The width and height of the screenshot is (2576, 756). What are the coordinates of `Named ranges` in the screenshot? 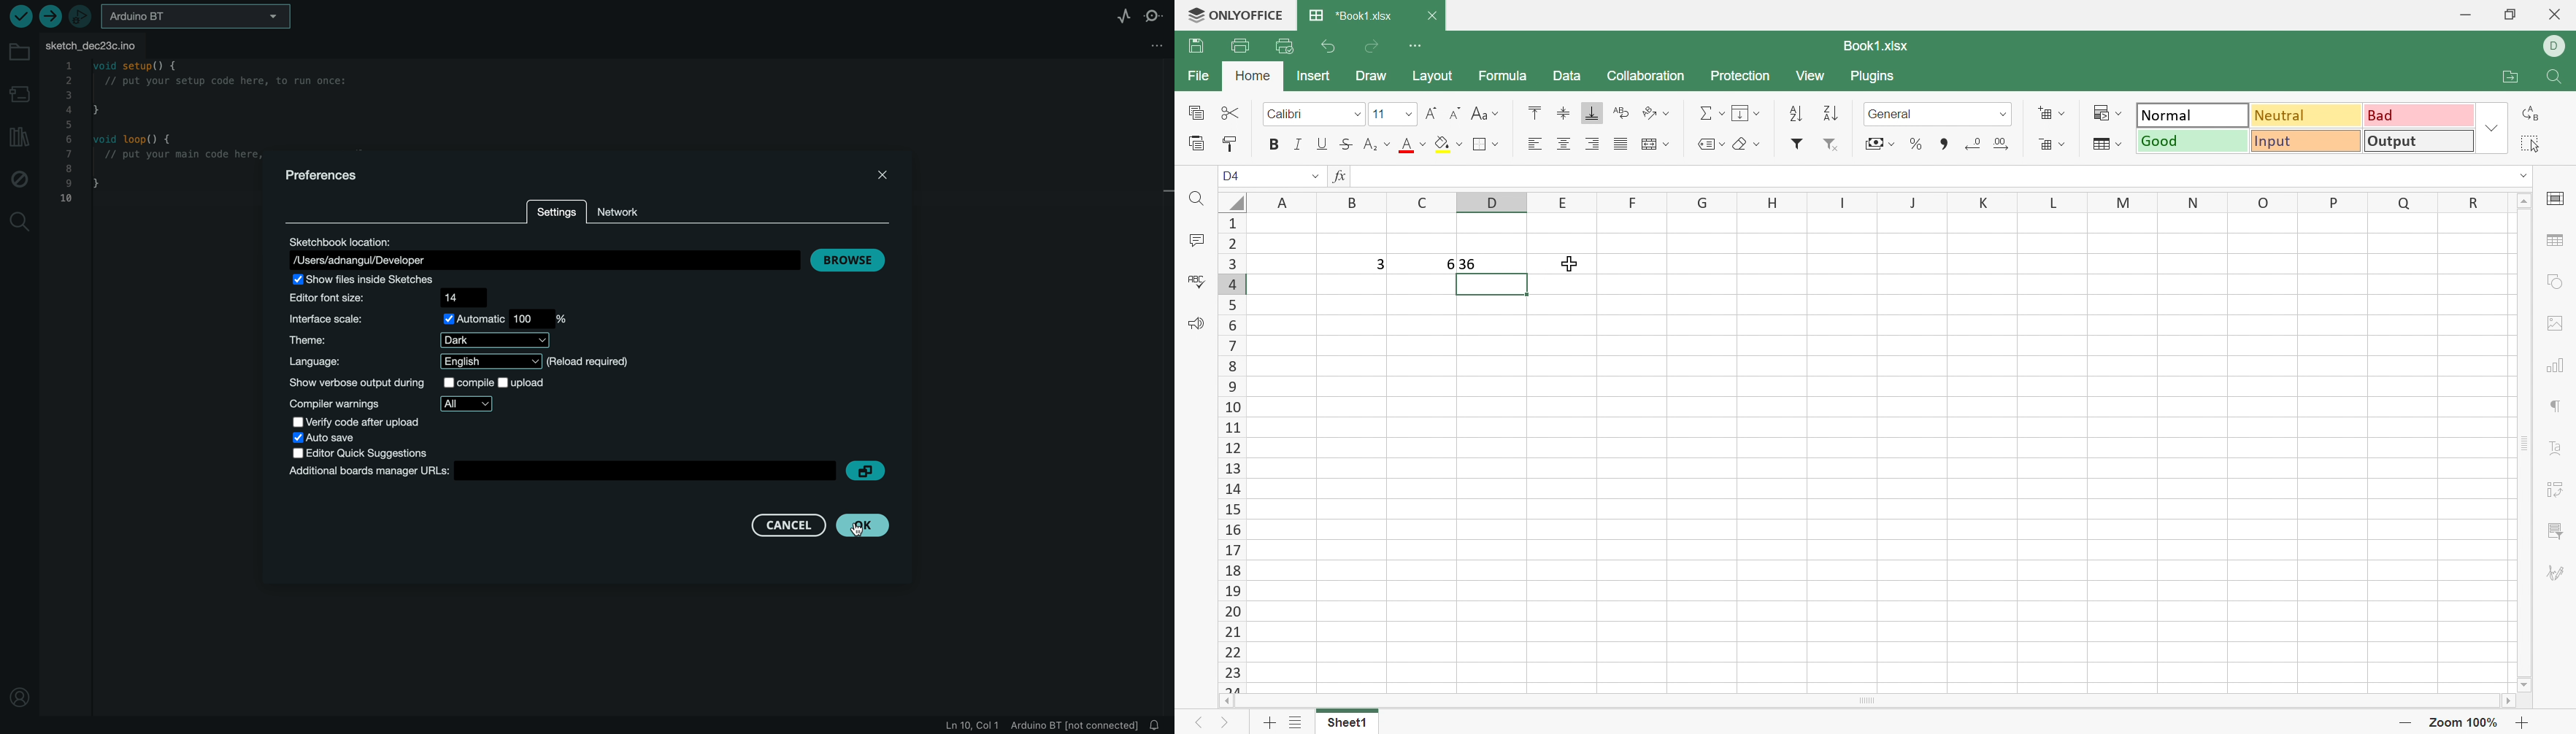 It's located at (1710, 142).